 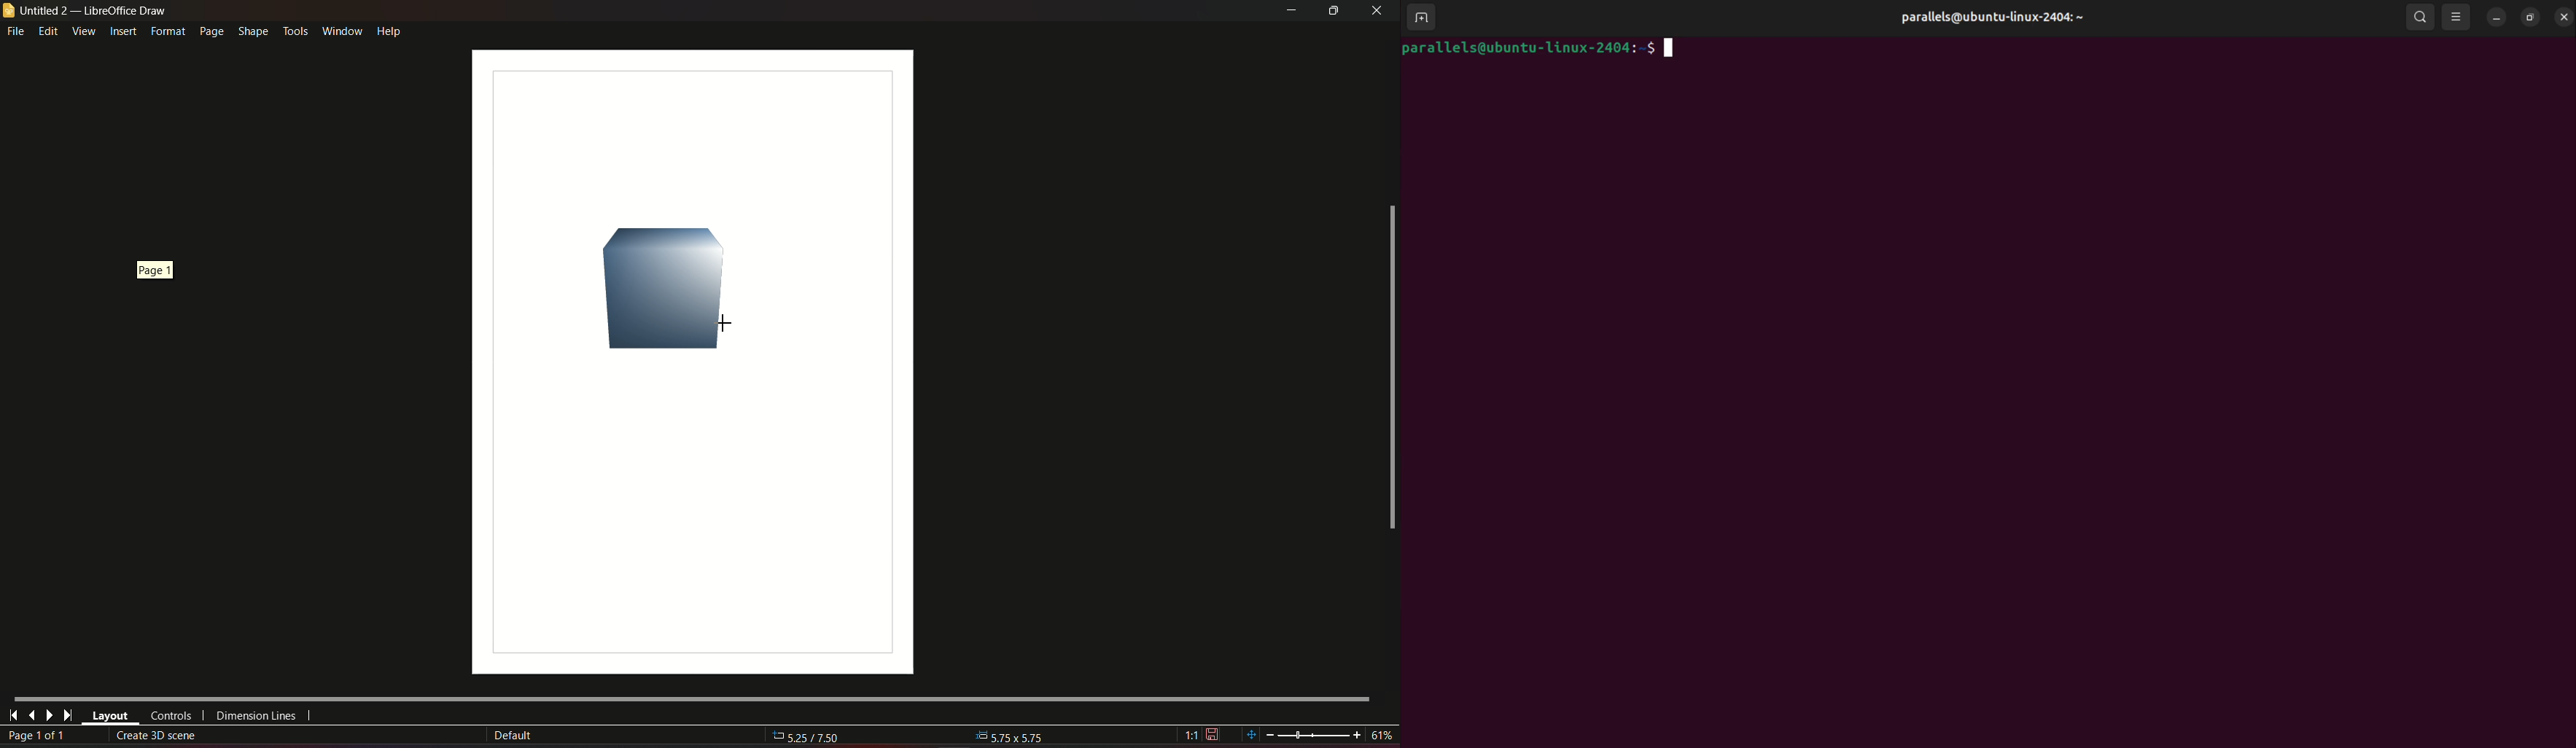 What do you see at coordinates (2459, 18) in the screenshot?
I see `view options` at bounding box center [2459, 18].